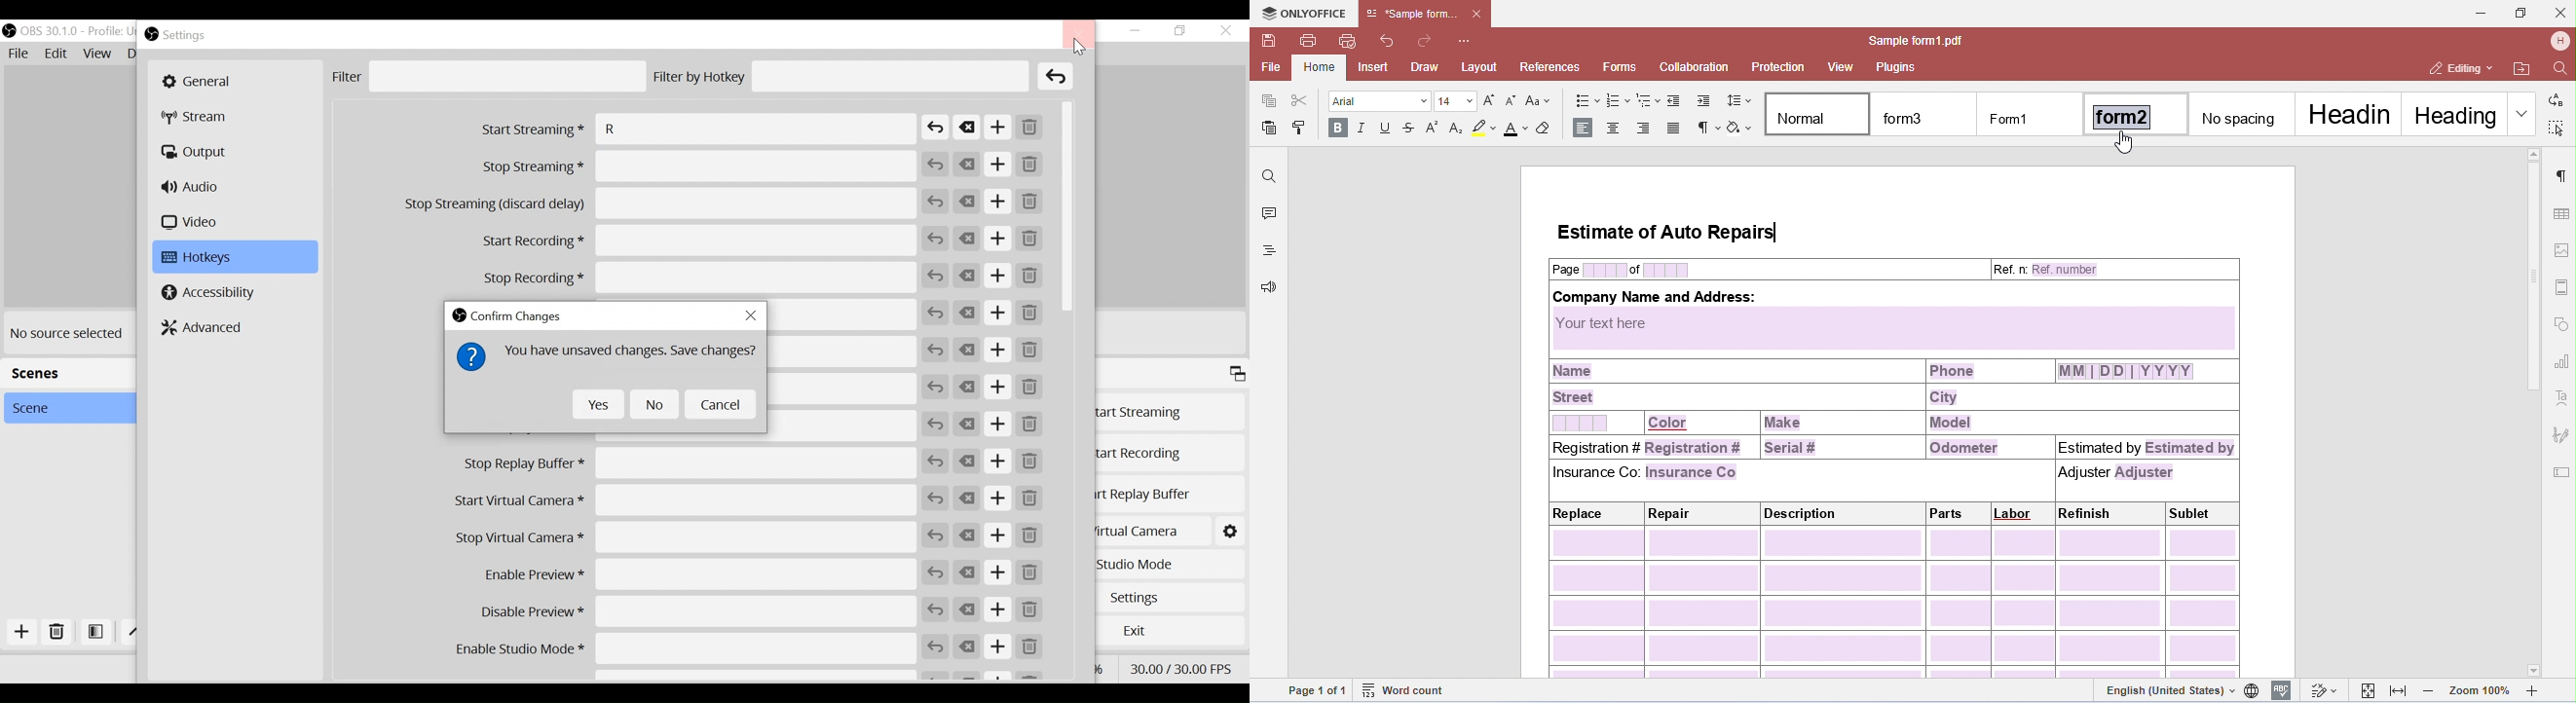 The image size is (2576, 728). Describe the element at coordinates (968, 128) in the screenshot. I see `Clear` at that location.